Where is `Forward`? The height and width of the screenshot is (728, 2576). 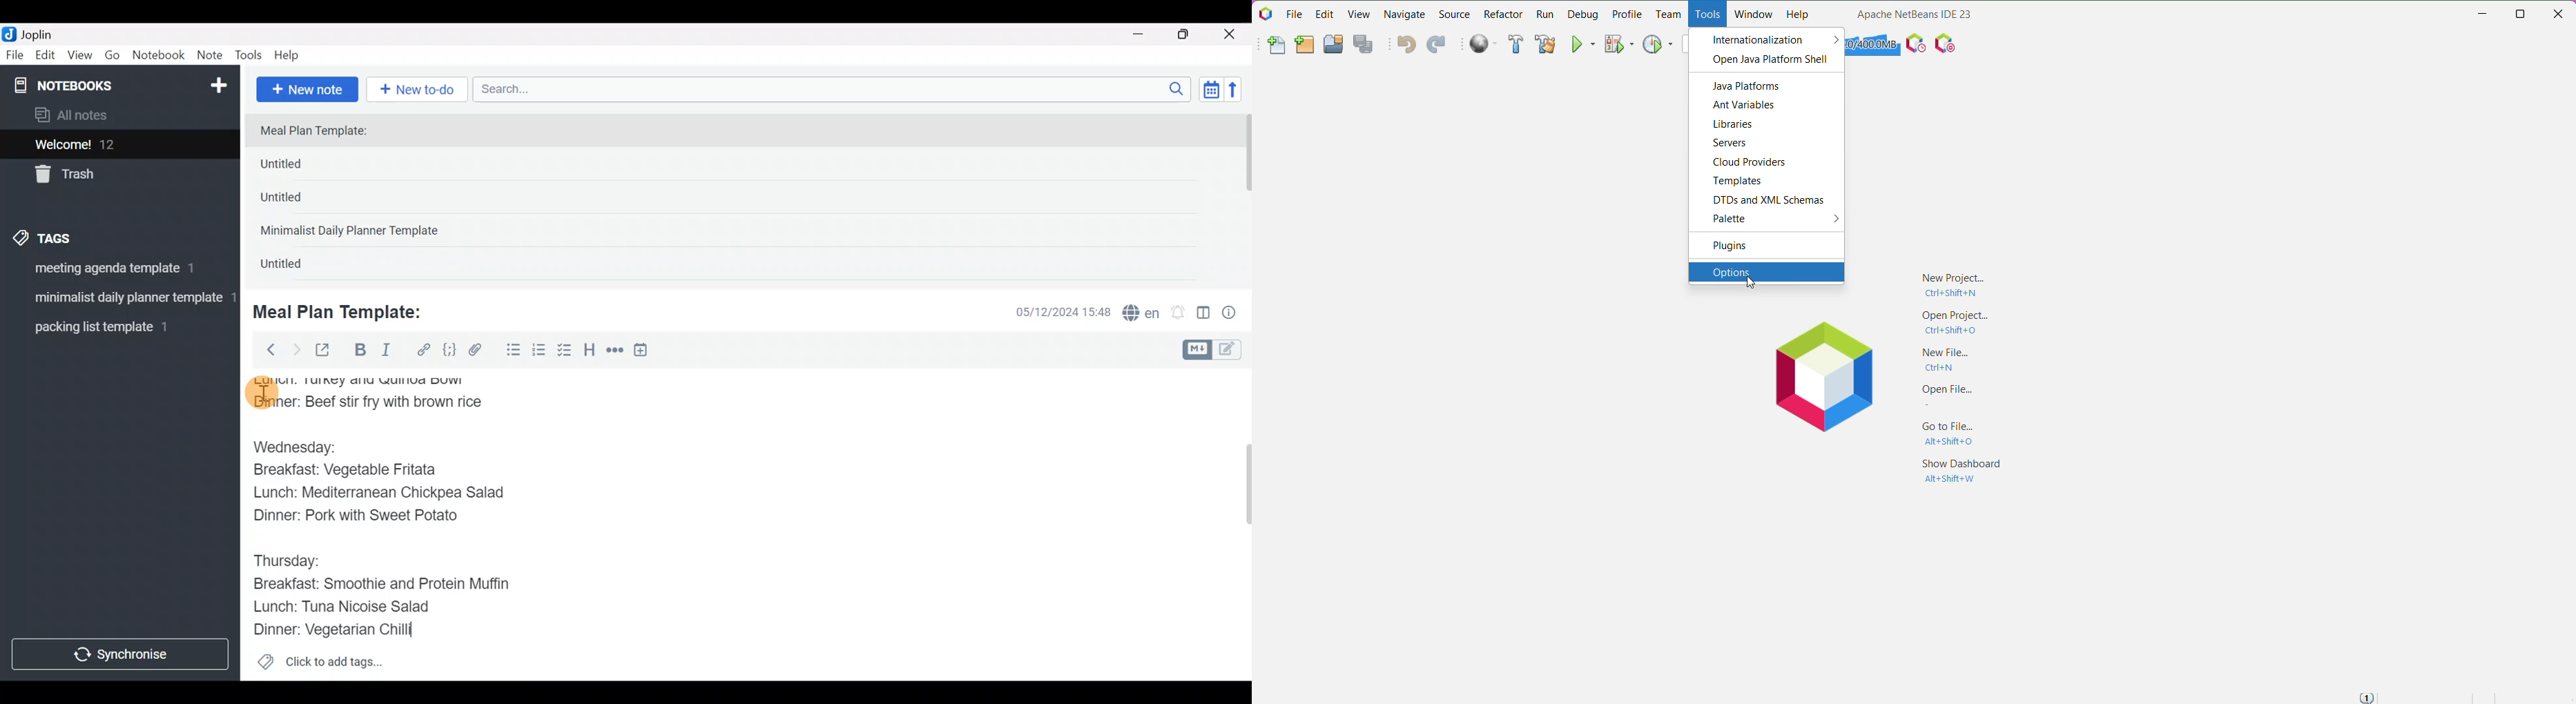
Forward is located at coordinates (296, 349).